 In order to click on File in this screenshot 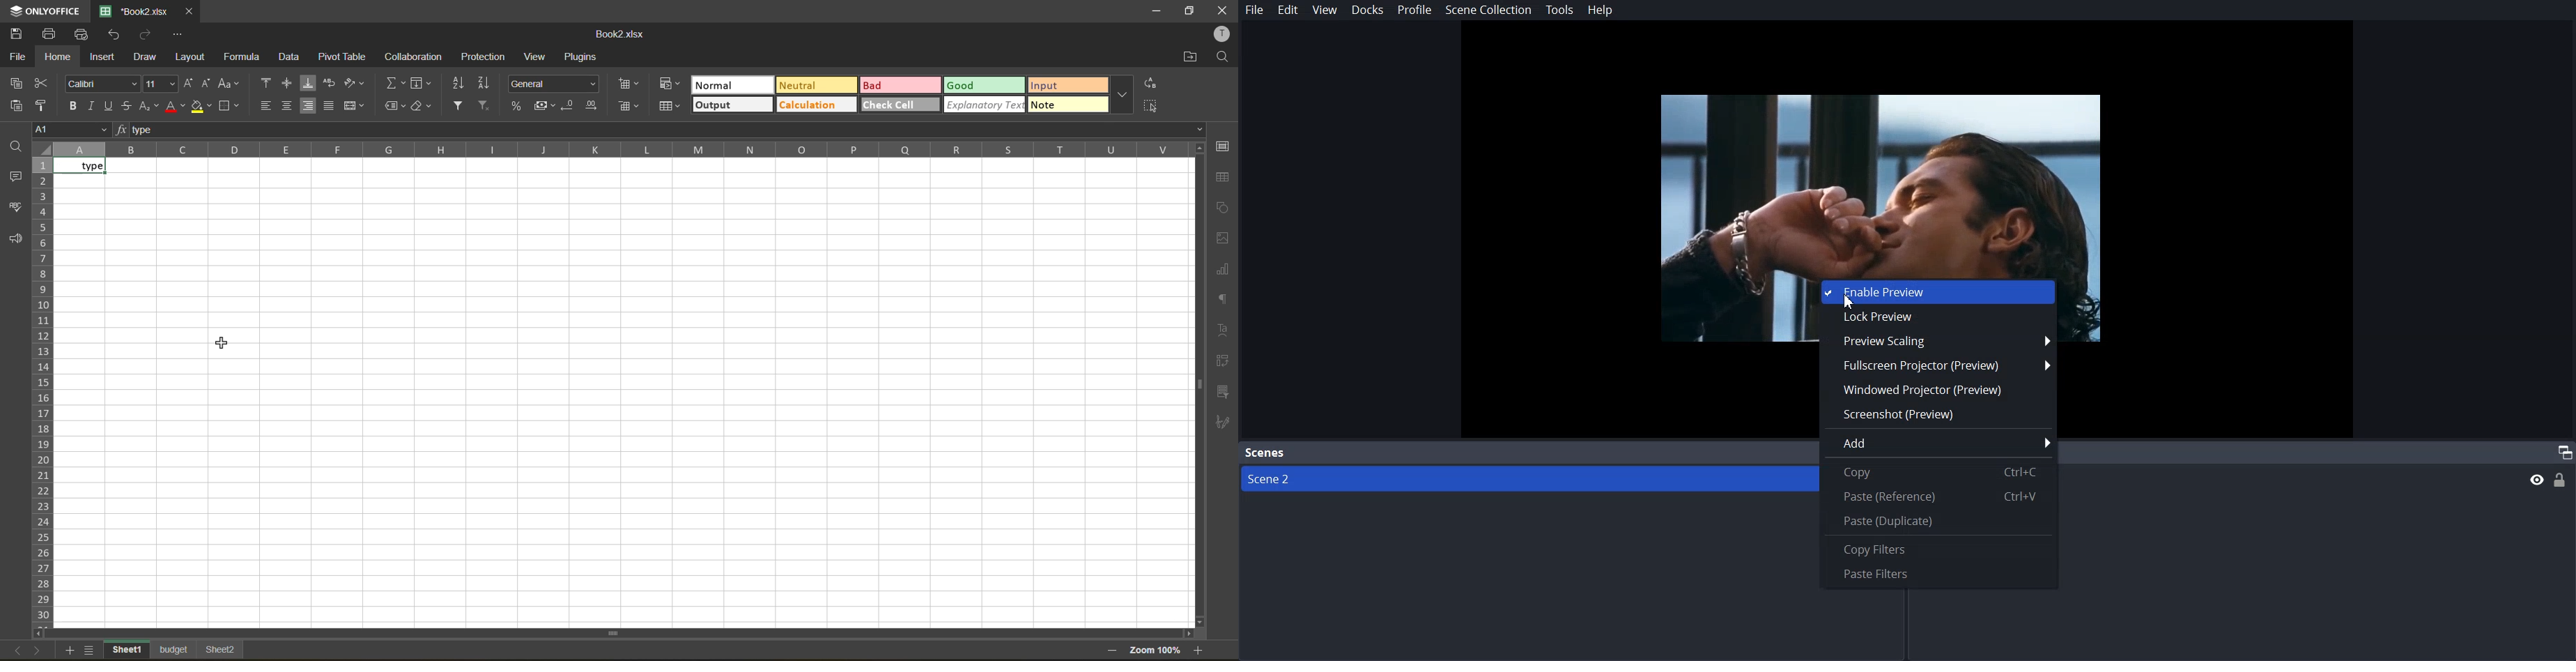, I will do `click(1254, 10)`.